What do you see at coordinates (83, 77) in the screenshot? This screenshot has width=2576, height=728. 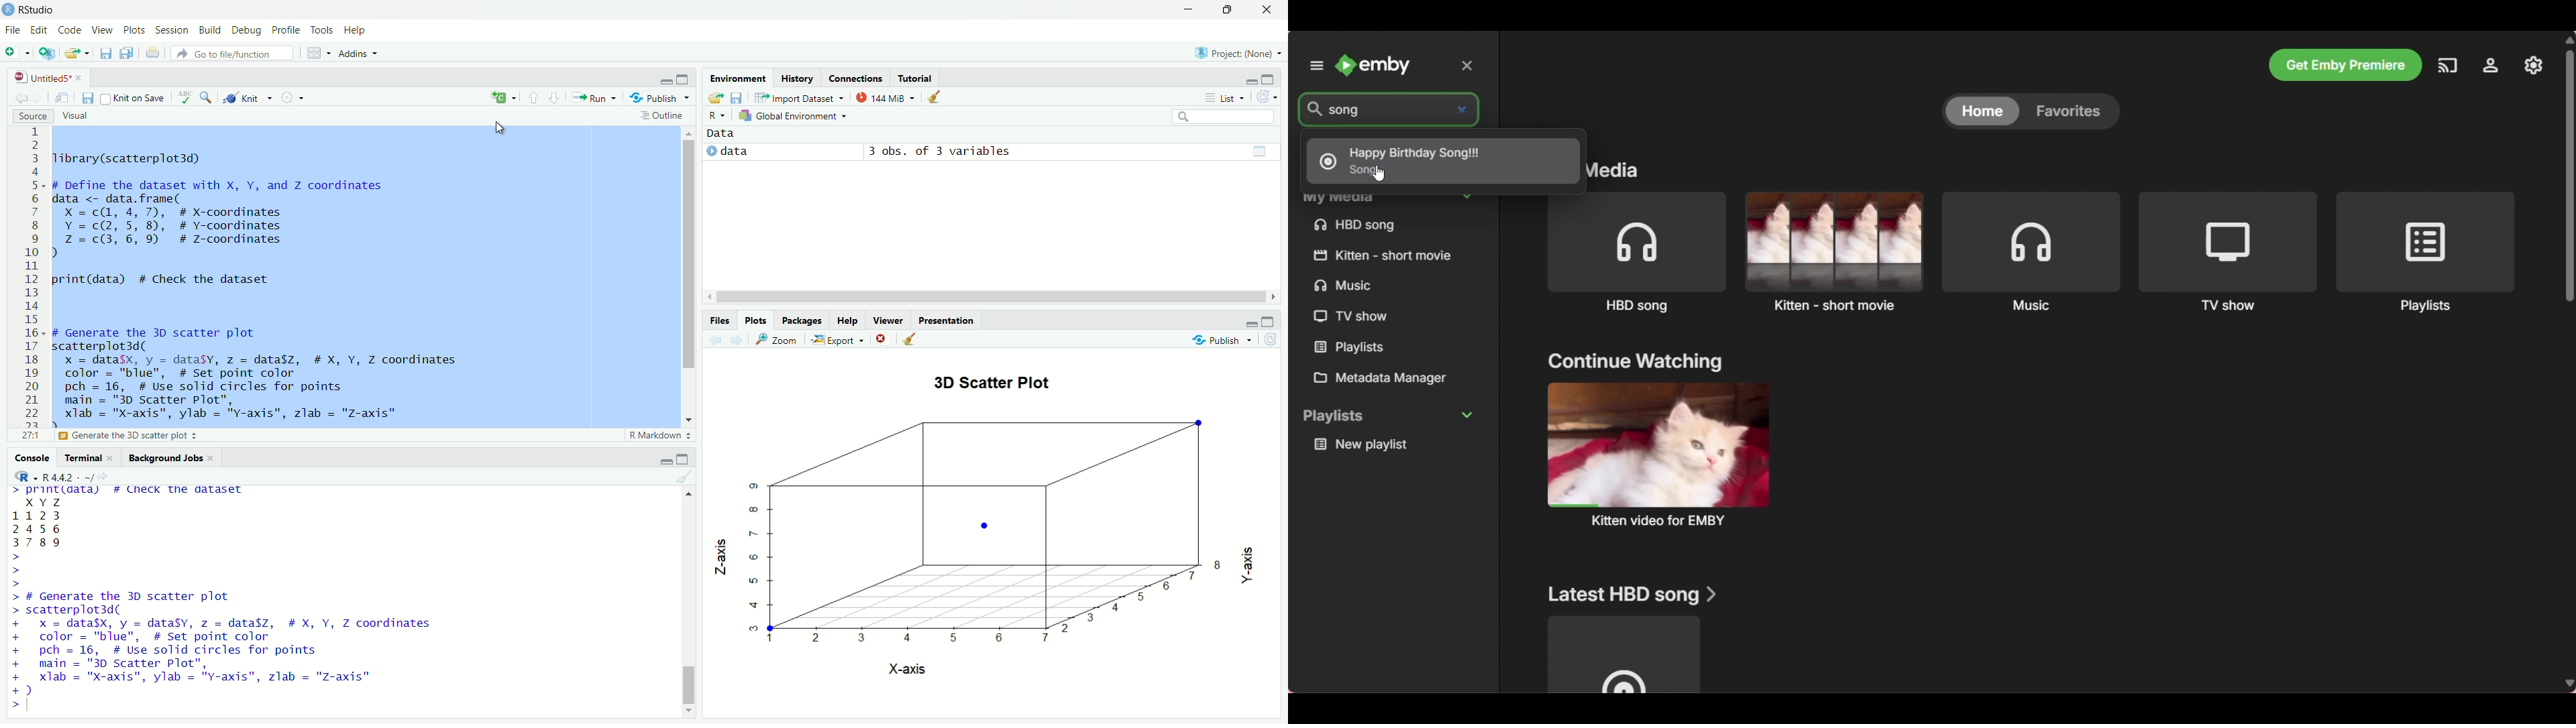 I see `close` at bounding box center [83, 77].